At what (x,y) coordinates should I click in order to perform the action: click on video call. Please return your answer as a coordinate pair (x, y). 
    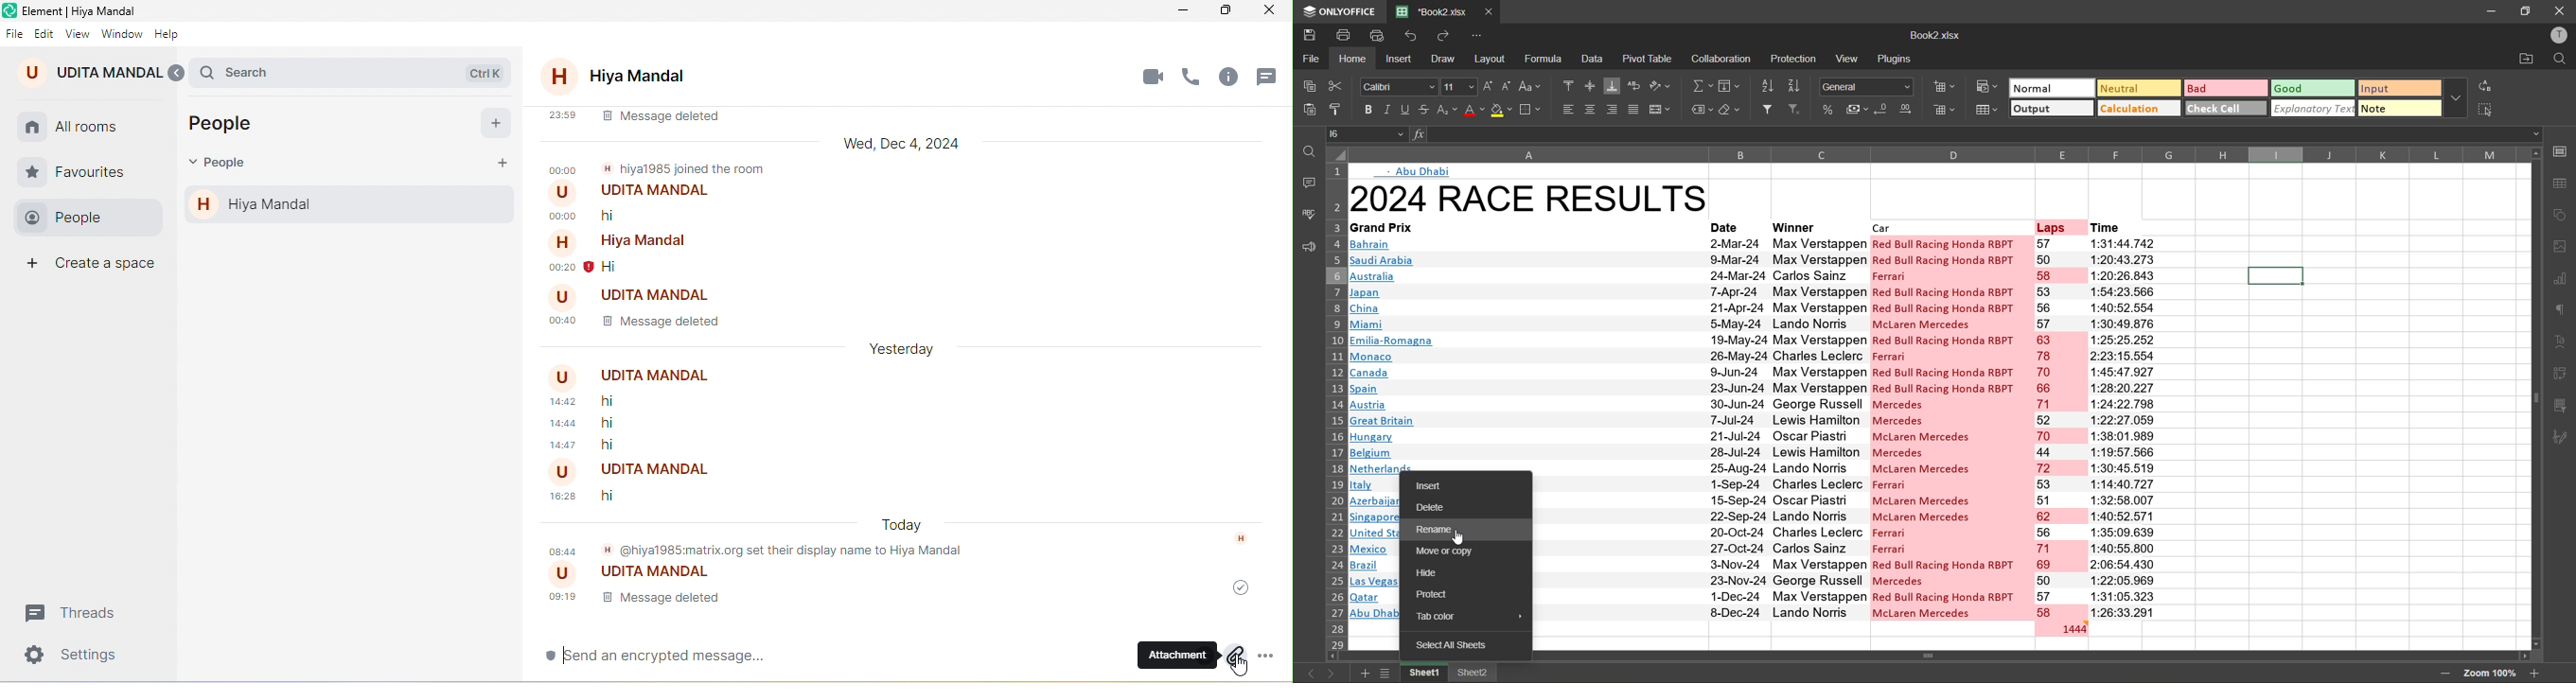
    Looking at the image, I should click on (1153, 77).